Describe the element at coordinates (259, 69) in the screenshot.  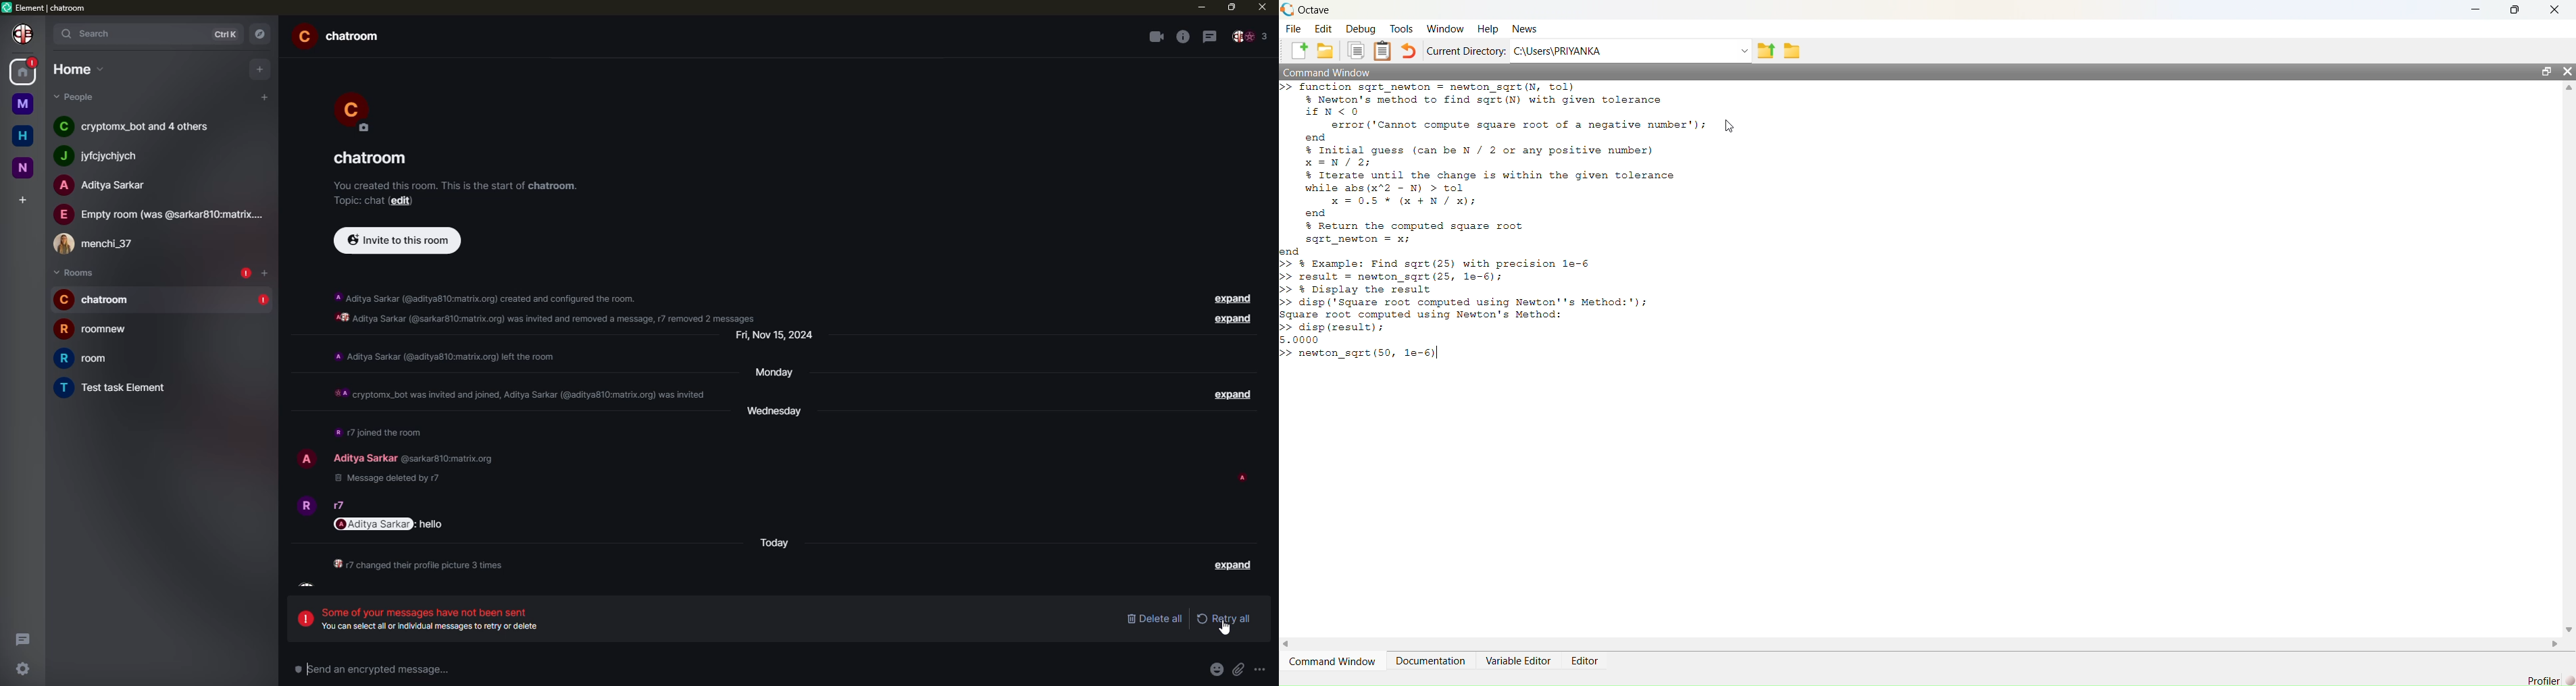
I see `add` at that location.